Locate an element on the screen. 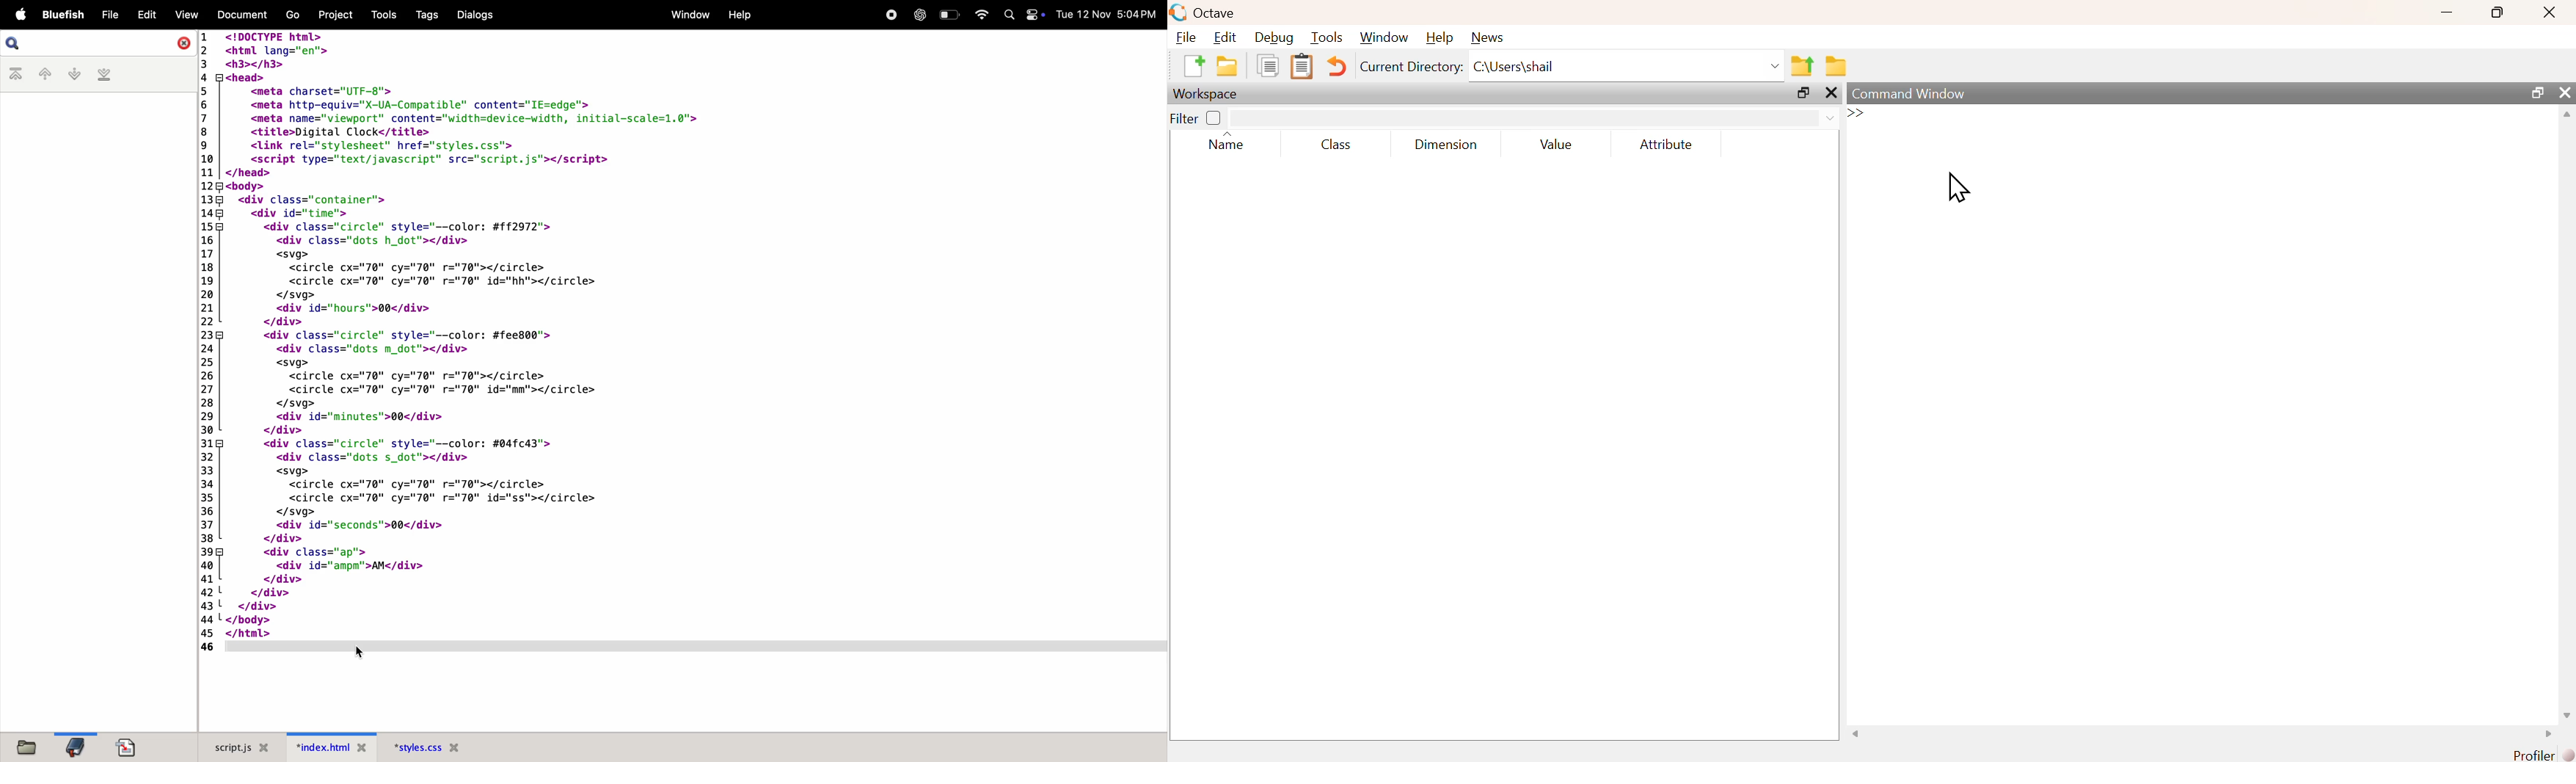  apple menu is located at coordinates (20, 15).